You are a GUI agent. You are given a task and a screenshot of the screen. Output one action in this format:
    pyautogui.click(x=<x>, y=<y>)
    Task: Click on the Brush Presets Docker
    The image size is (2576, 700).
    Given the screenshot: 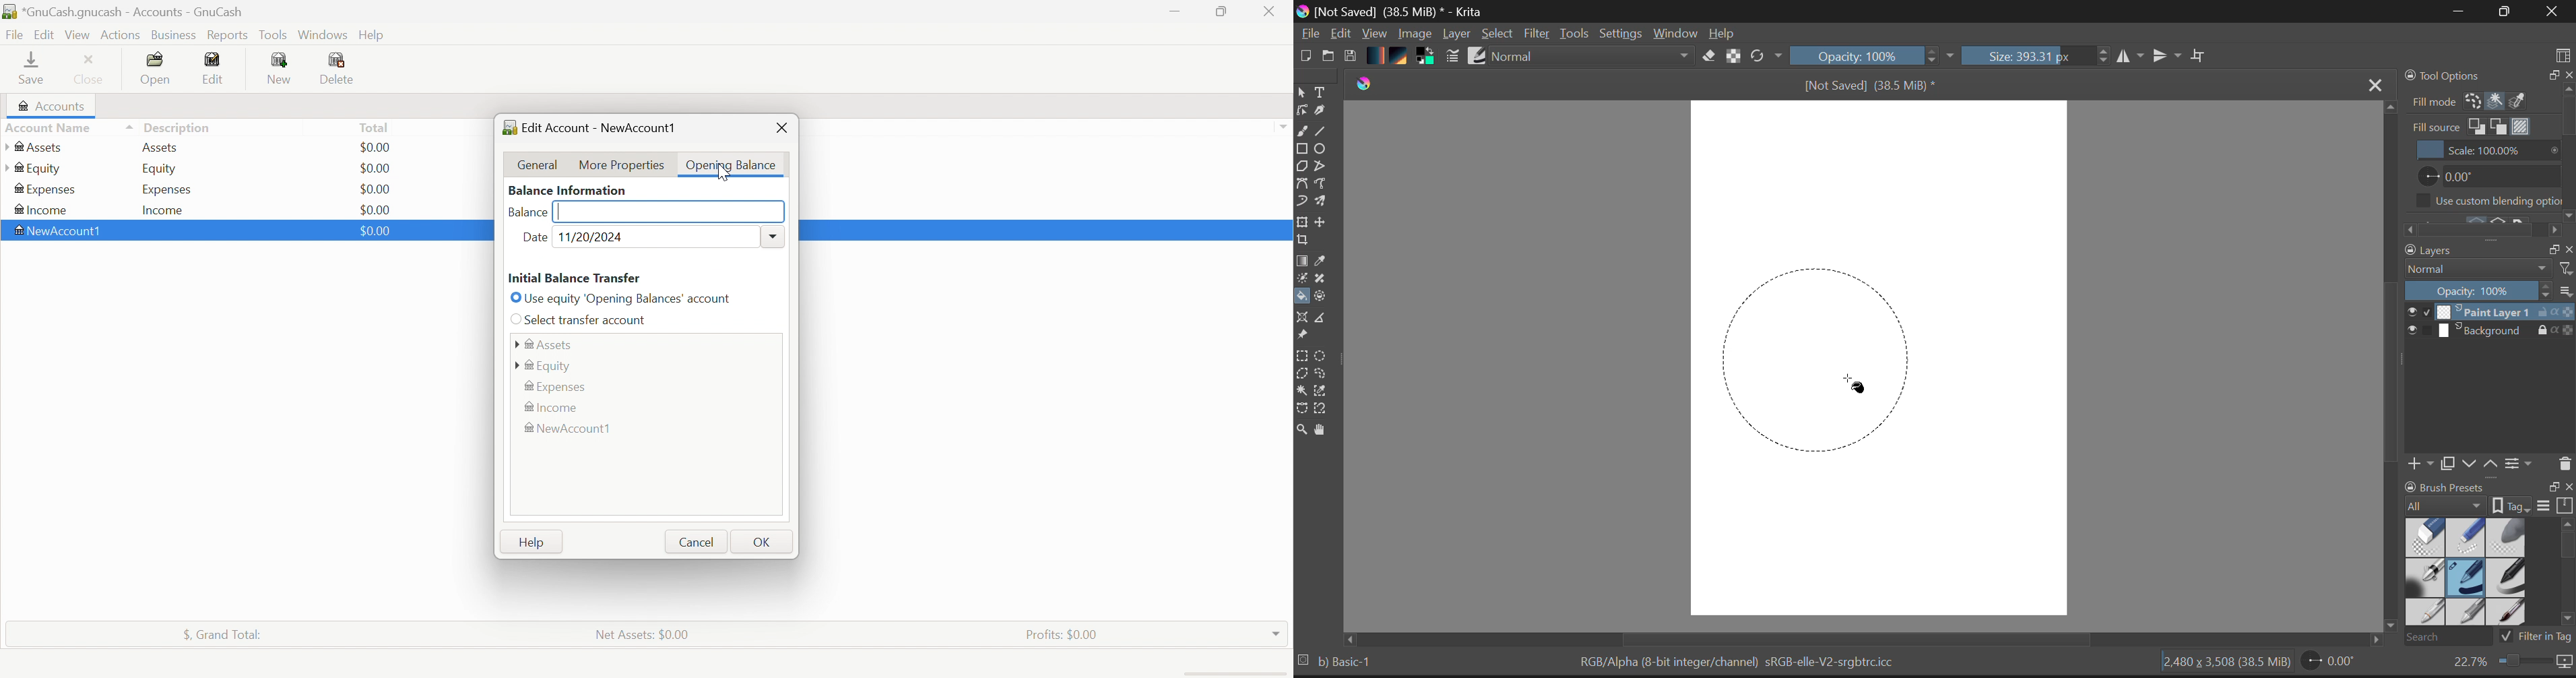 What is the action you would take?
    pyautogui.click(x=2487, y=562)
    